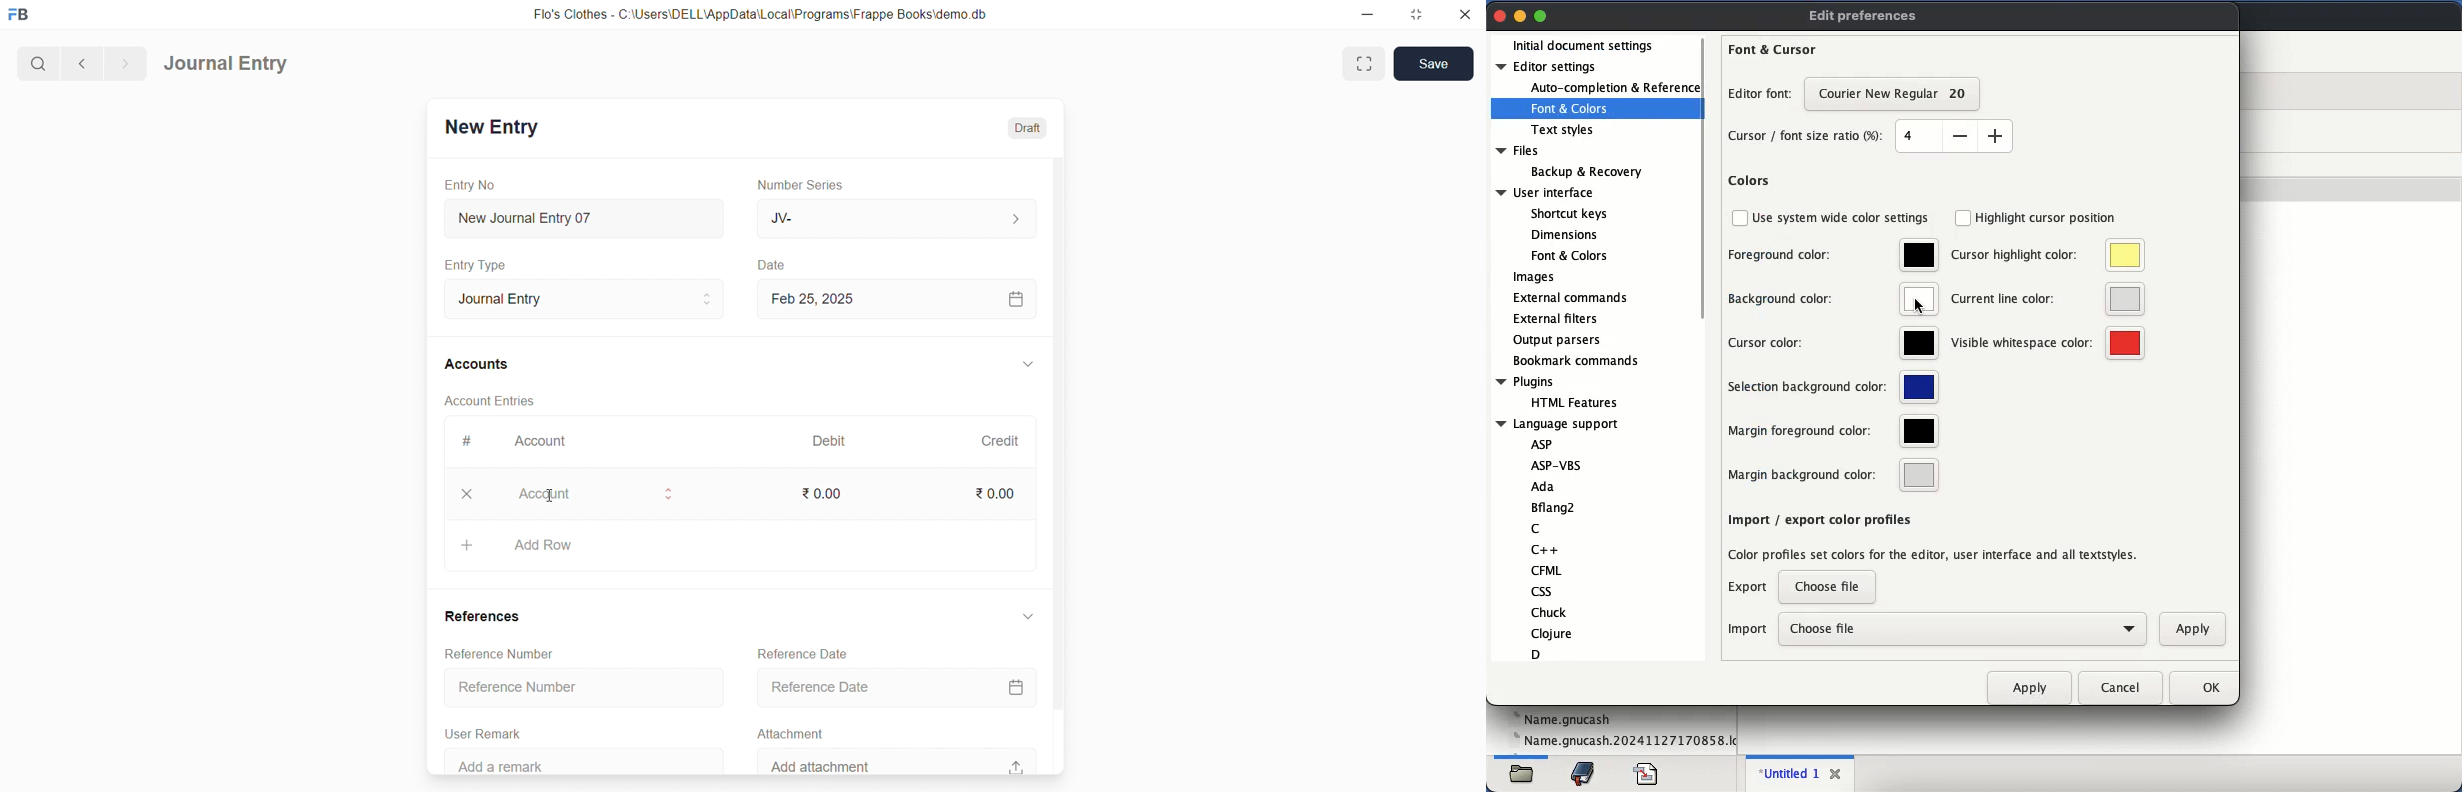  I want to click on Add Row, so click(742, 547).